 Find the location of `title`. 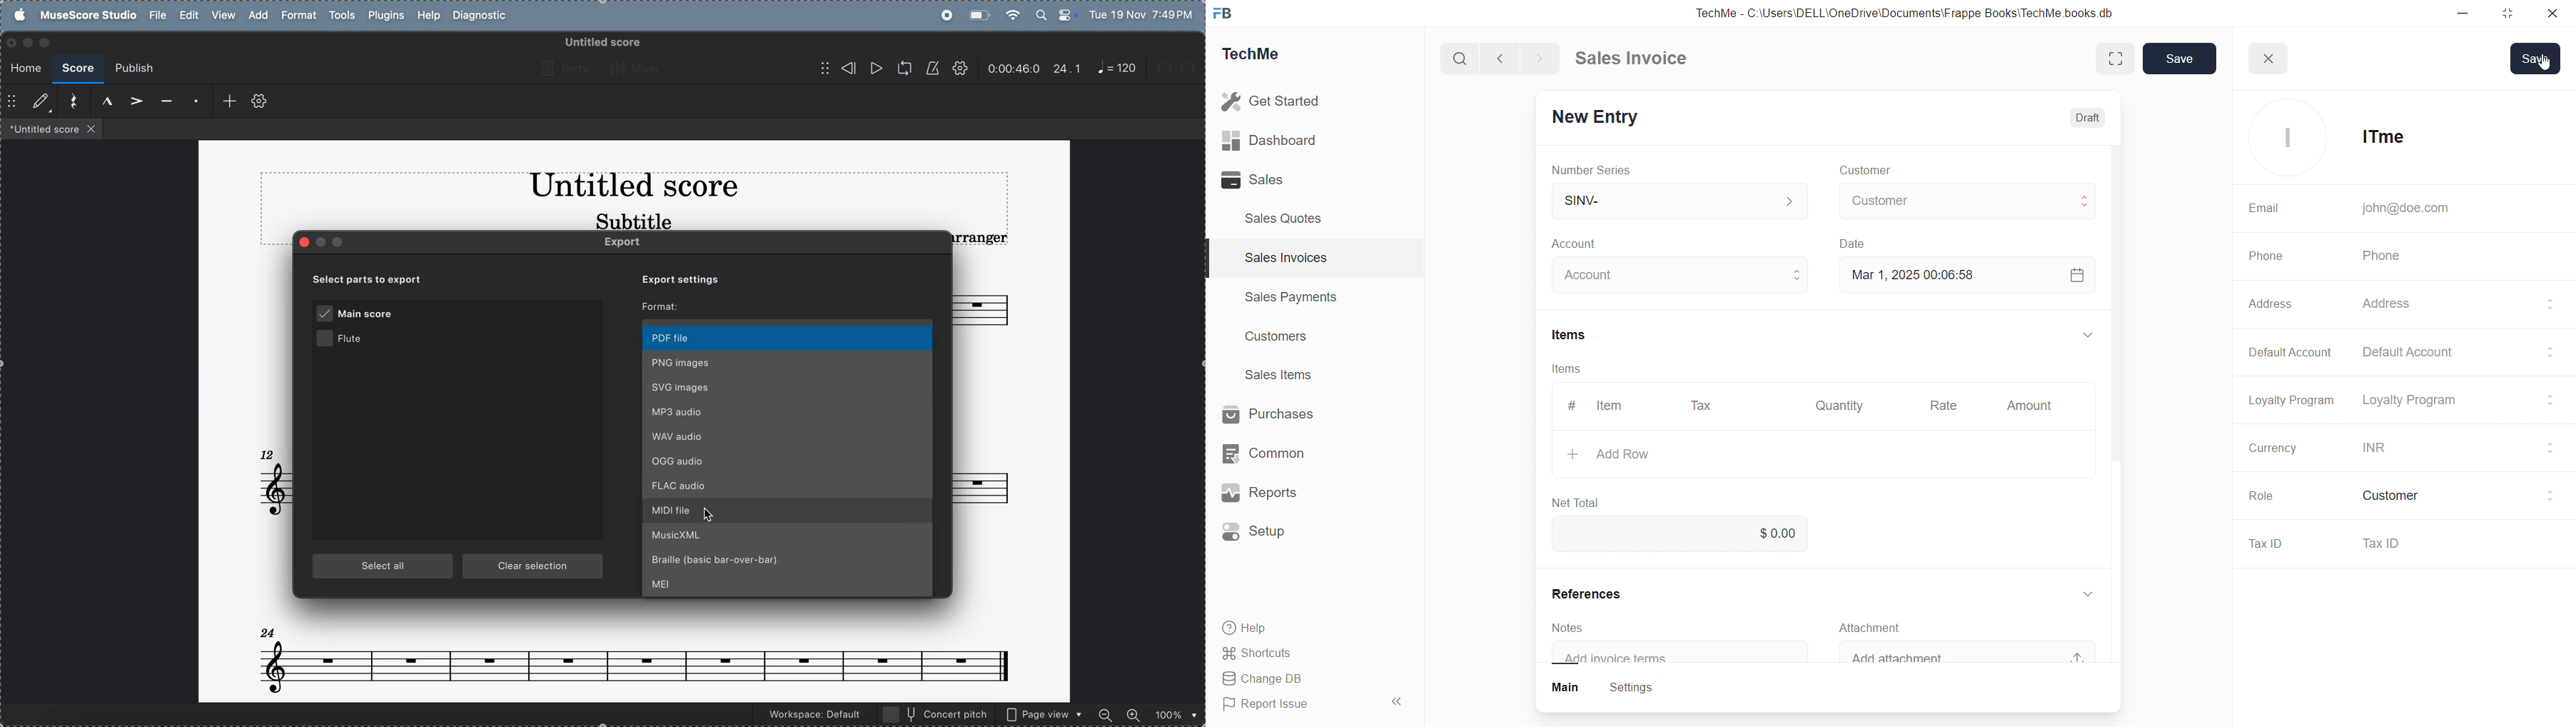

title is located at coordinates (633, 188).